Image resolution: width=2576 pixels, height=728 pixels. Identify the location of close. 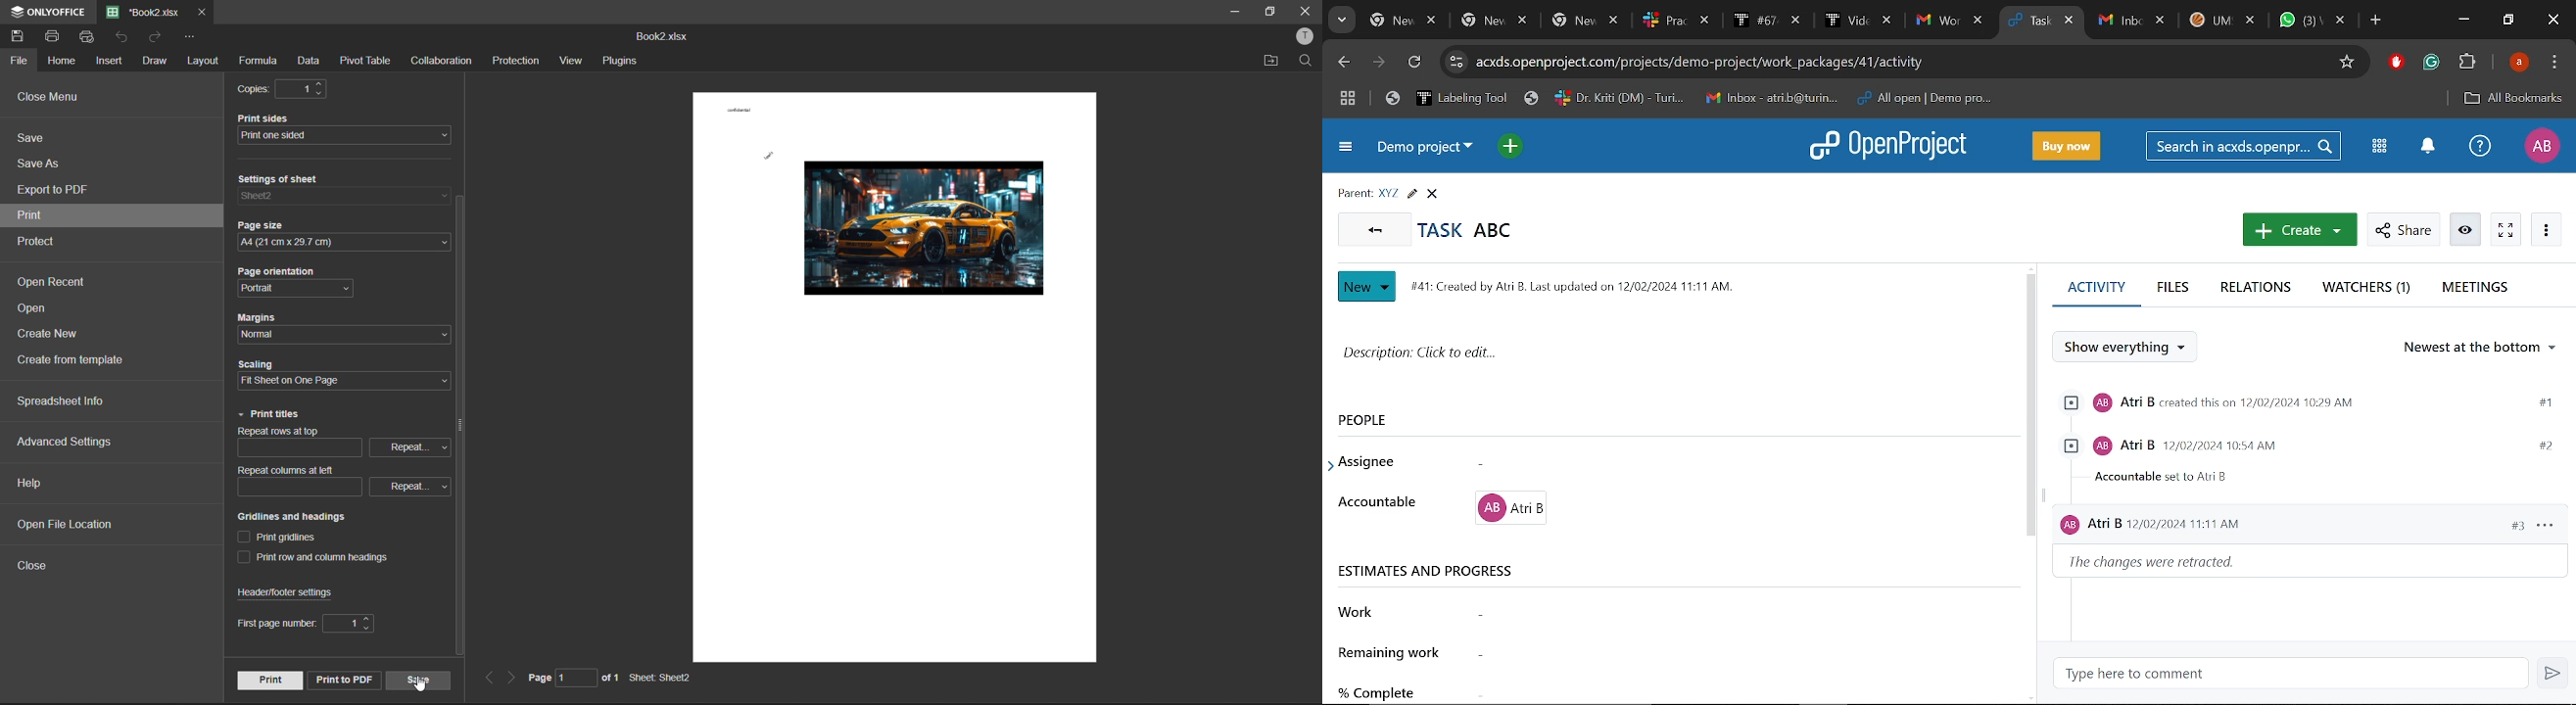
(39, 569).